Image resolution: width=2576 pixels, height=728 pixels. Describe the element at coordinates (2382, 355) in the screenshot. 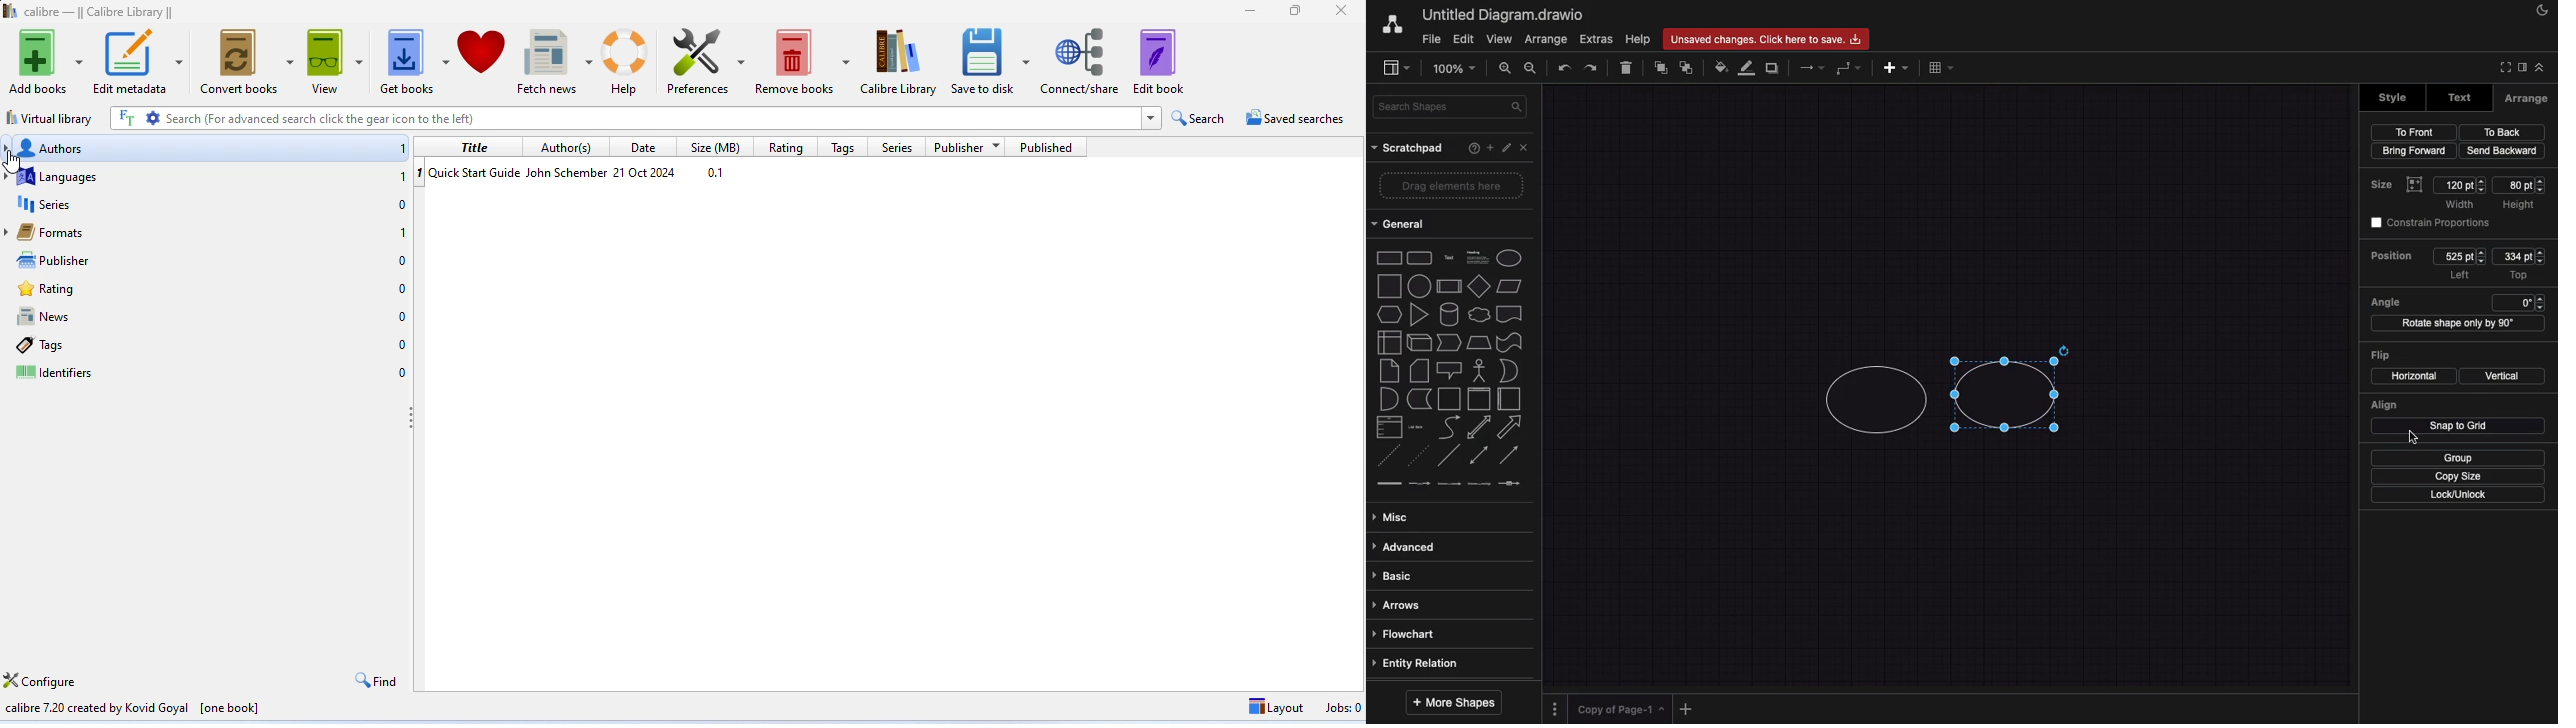

I see `flip` at that location.